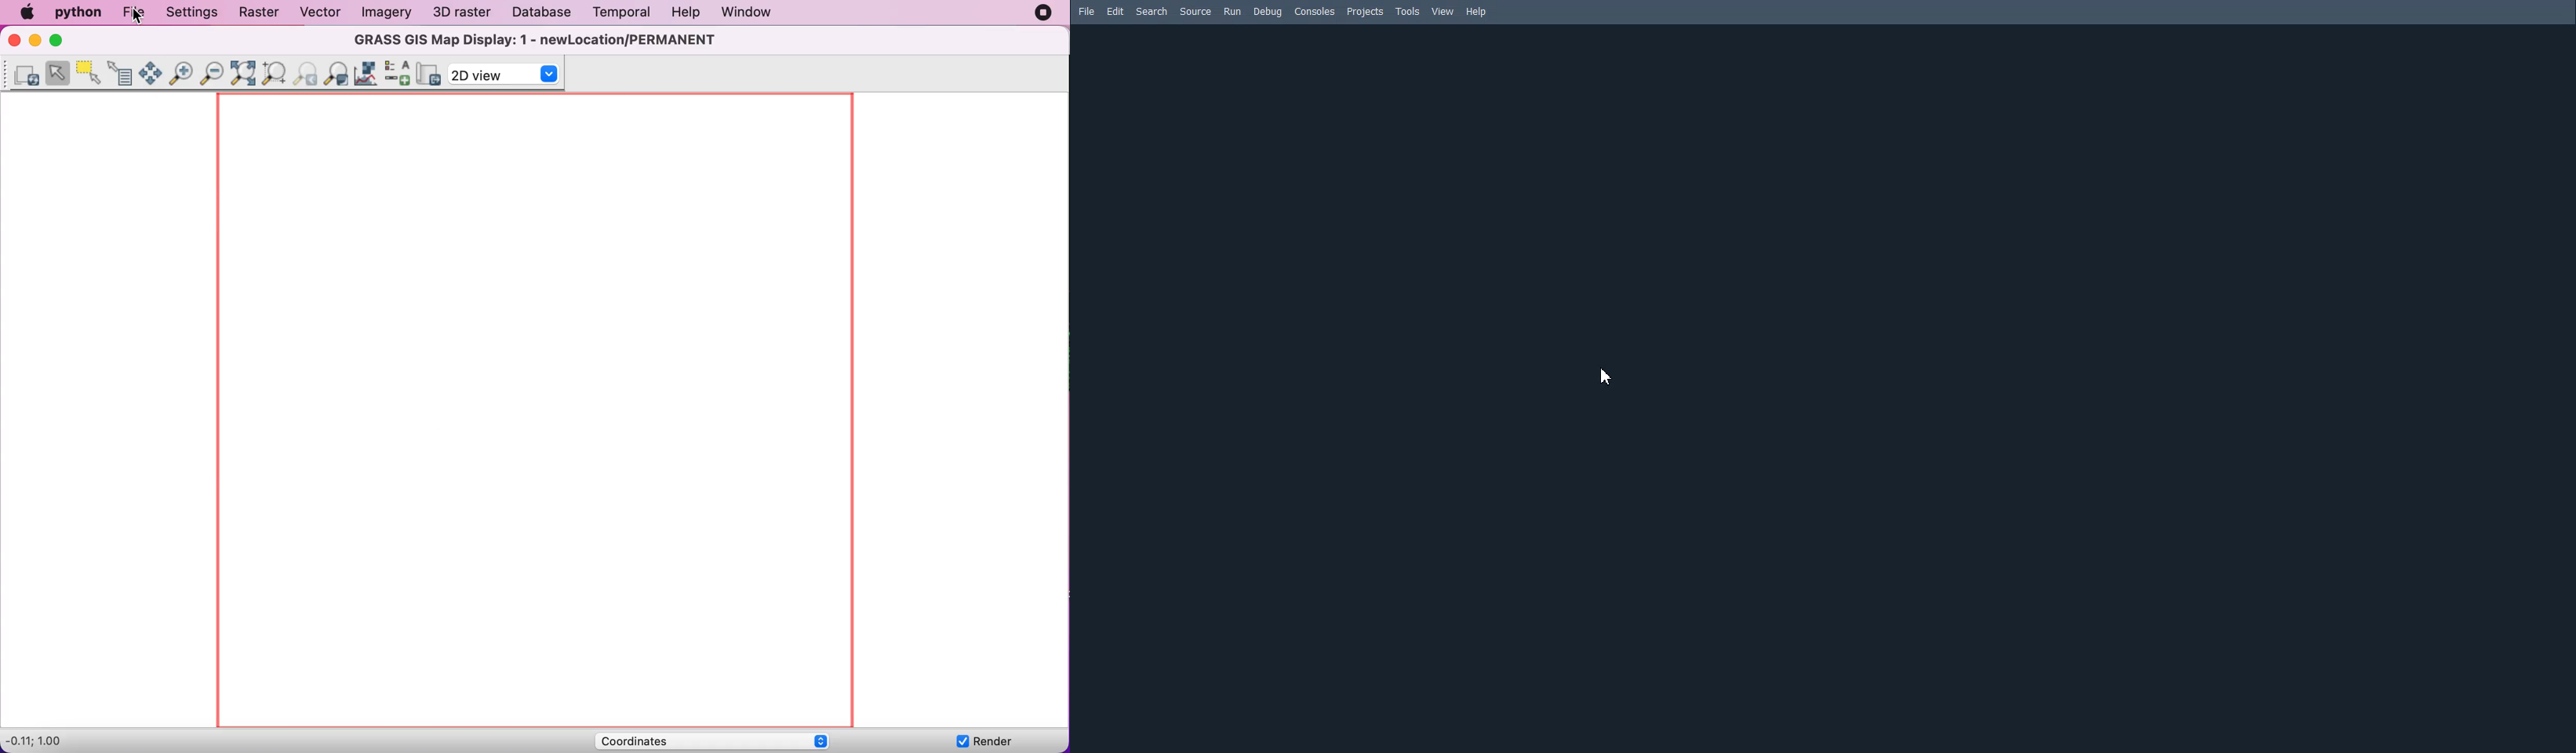 This screenshot has height=756, width=2576. What do you see at coordinates (1409, 12) in the screenshot?
I see `Tools` at bounding box center [1409, 12].